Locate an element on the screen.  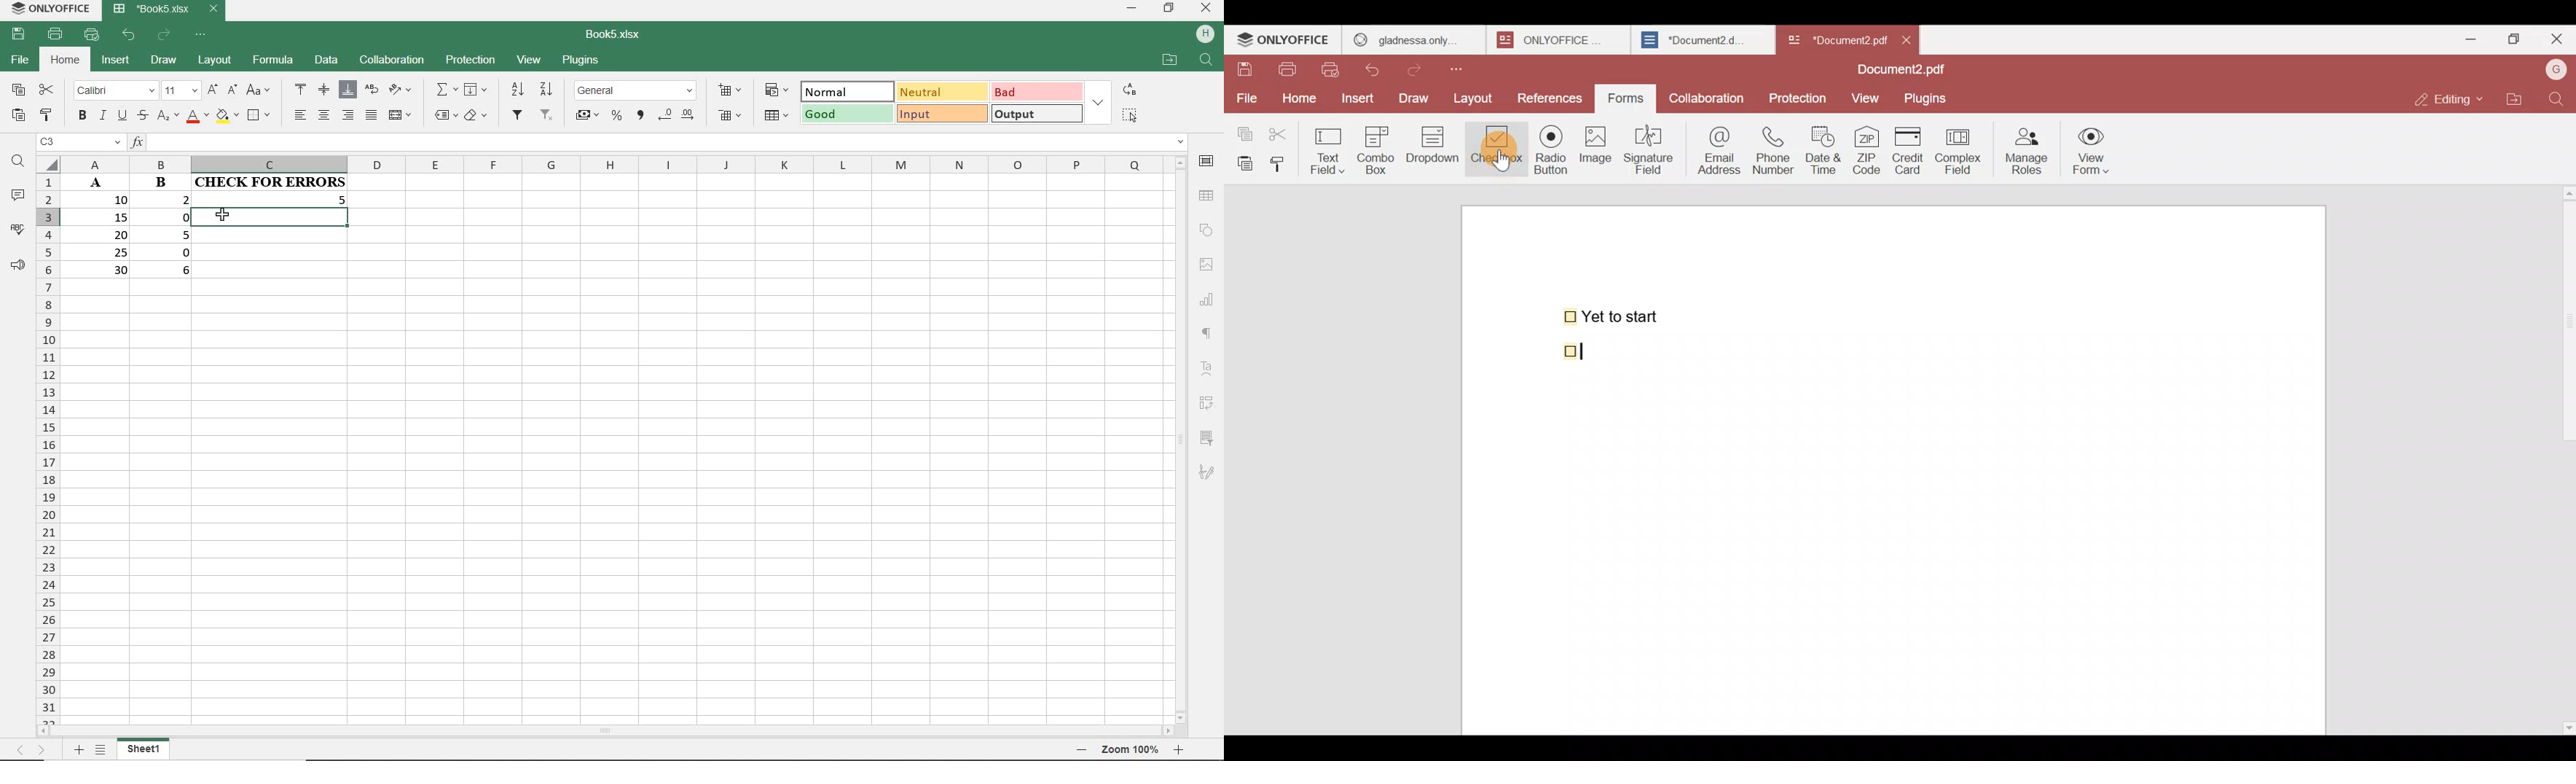
Collaboration is located at coordinates (1708, 94).